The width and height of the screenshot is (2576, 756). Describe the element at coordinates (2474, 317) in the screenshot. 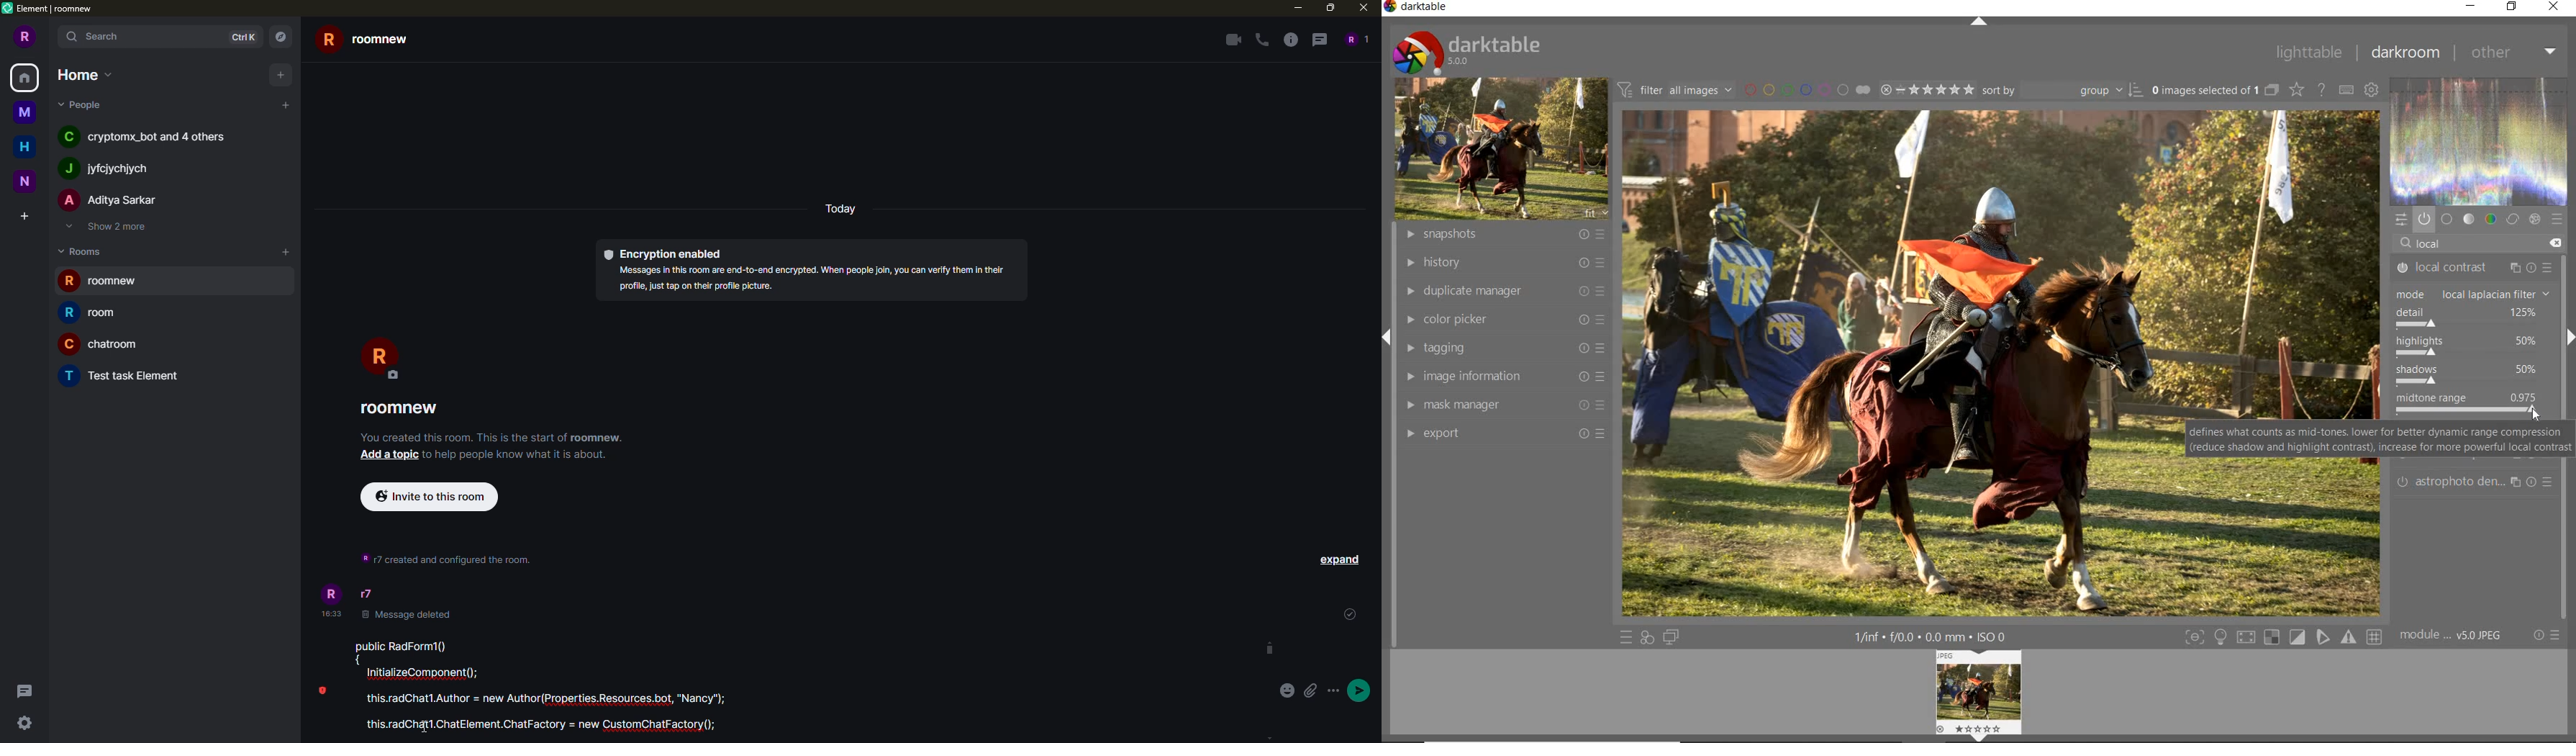

I see `DETAIL` at that location.